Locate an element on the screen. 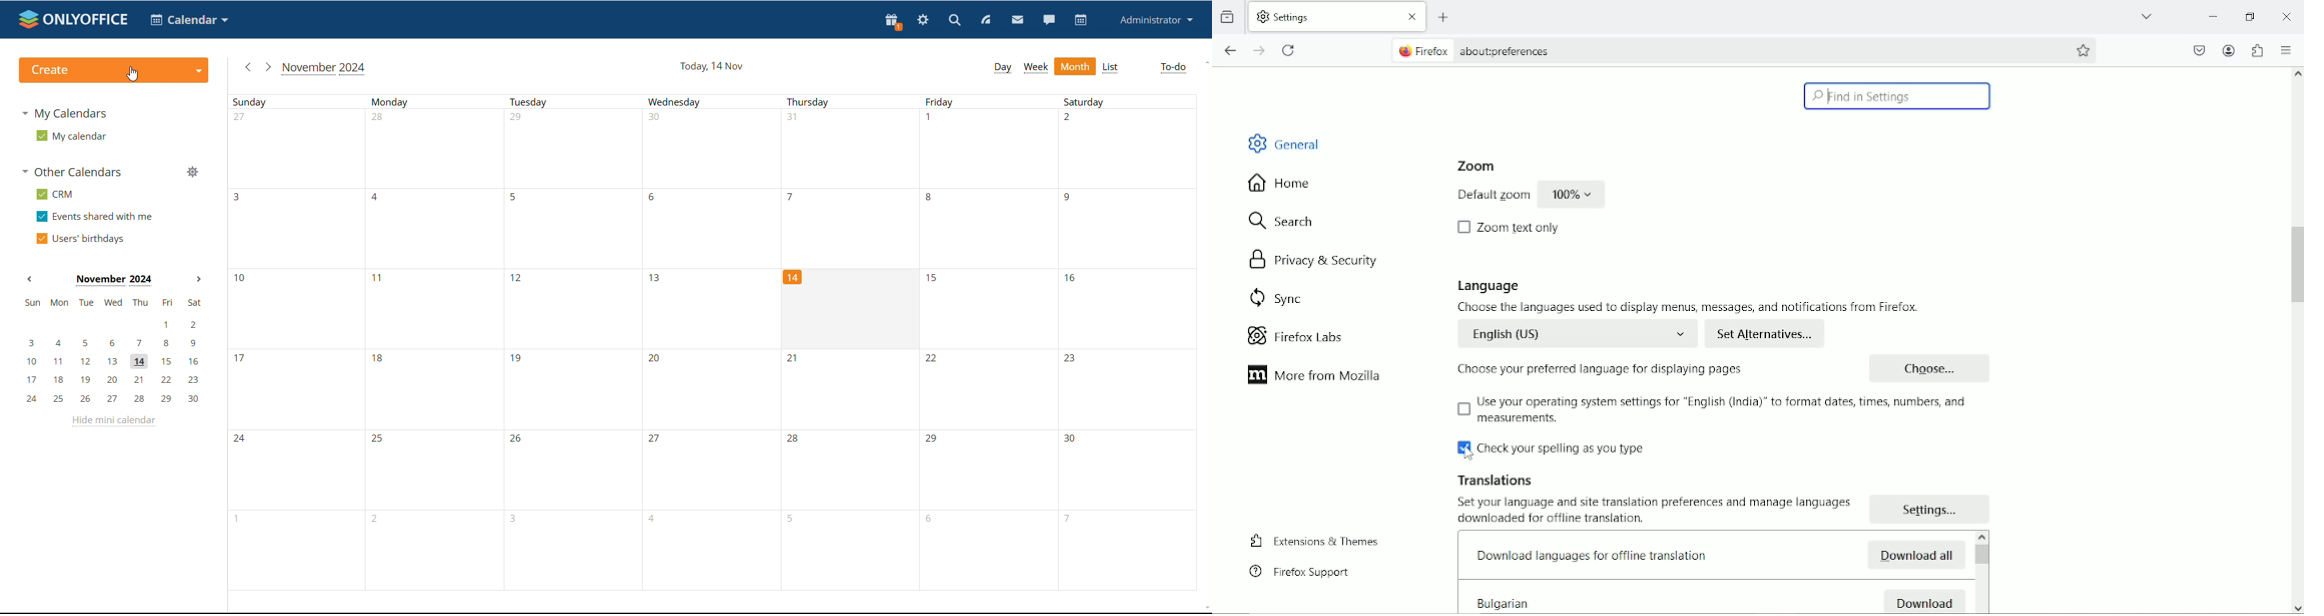  14 is located at coordinates (795, 279).